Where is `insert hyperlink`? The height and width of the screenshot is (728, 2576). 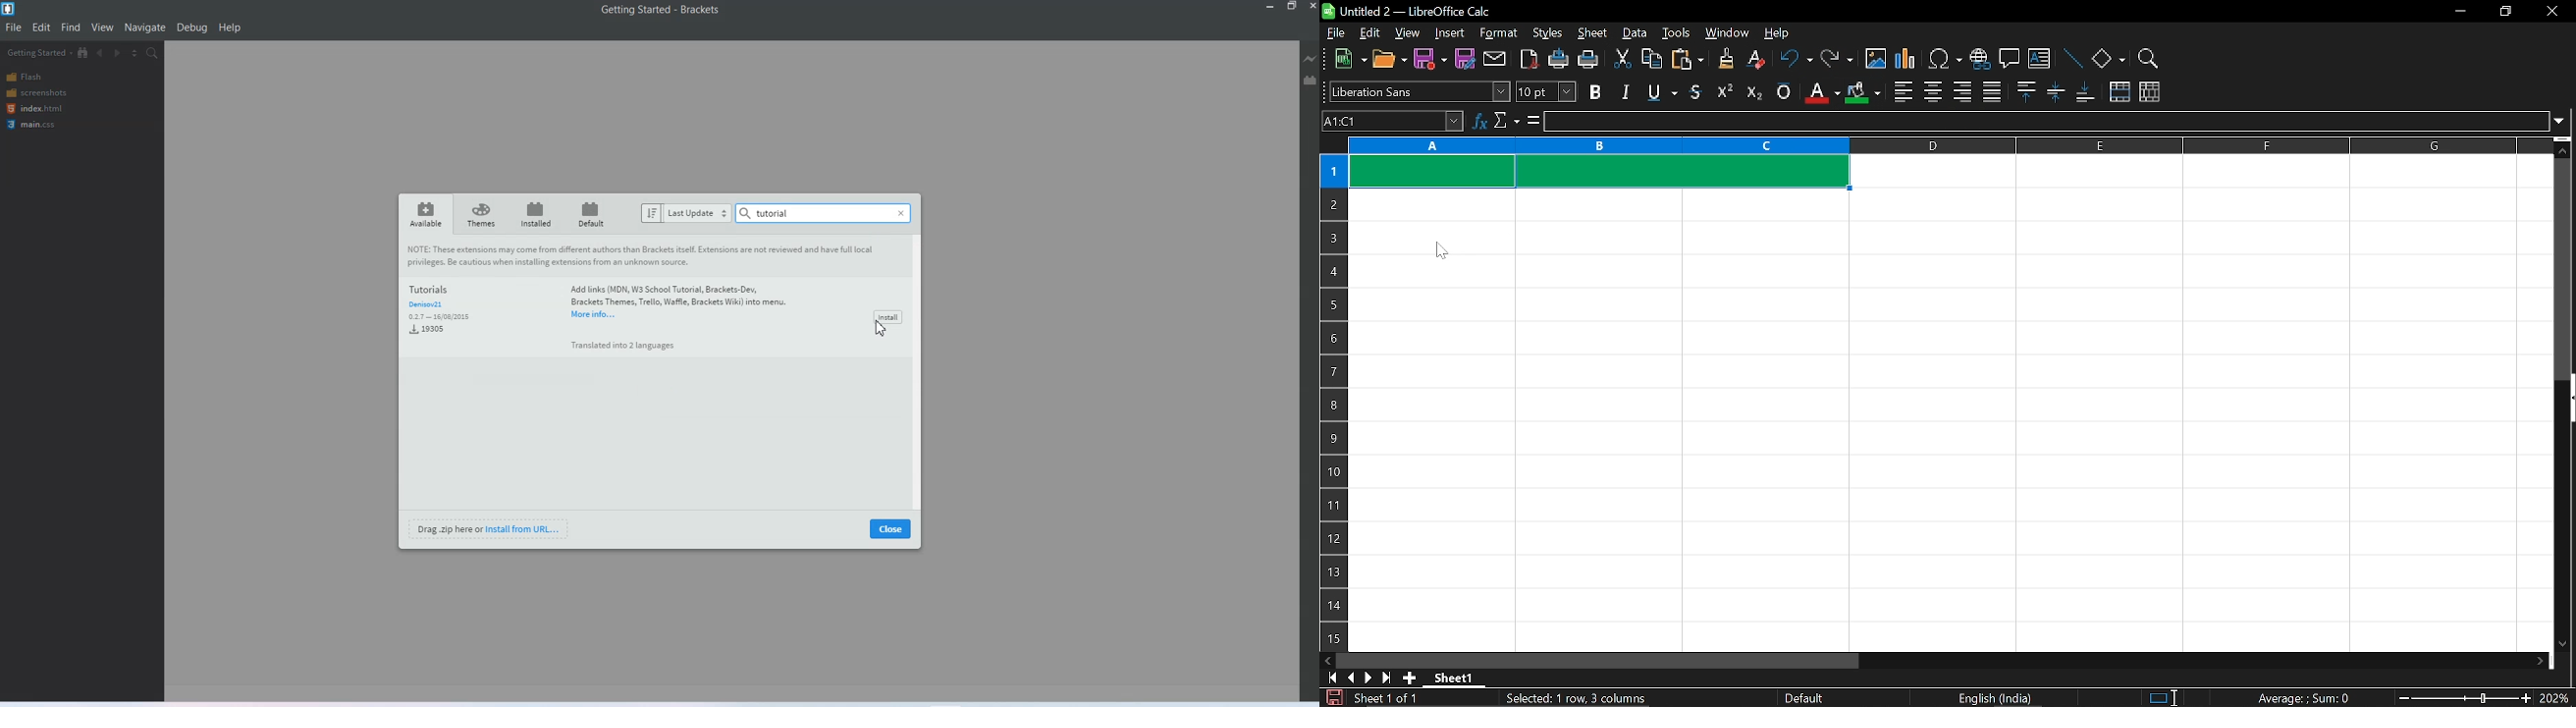 insert hyperlink is located at coordinates (1979, 57).